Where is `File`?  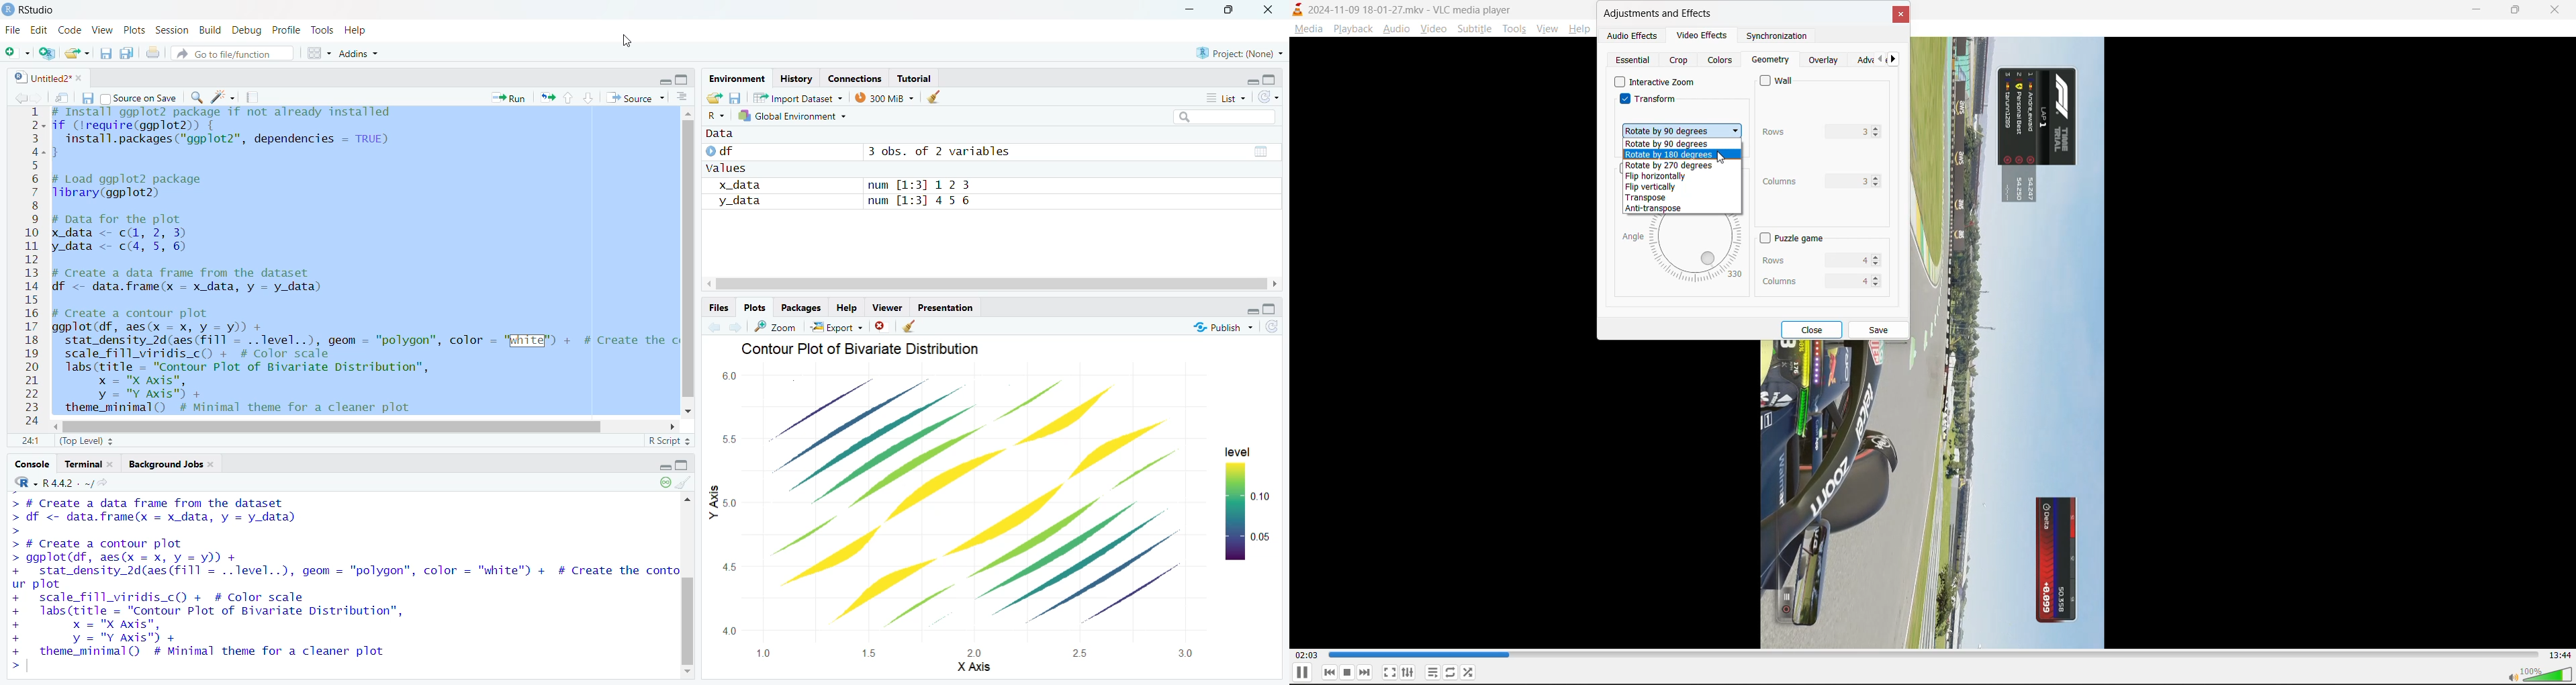 File is located at coordinates (13, 32).